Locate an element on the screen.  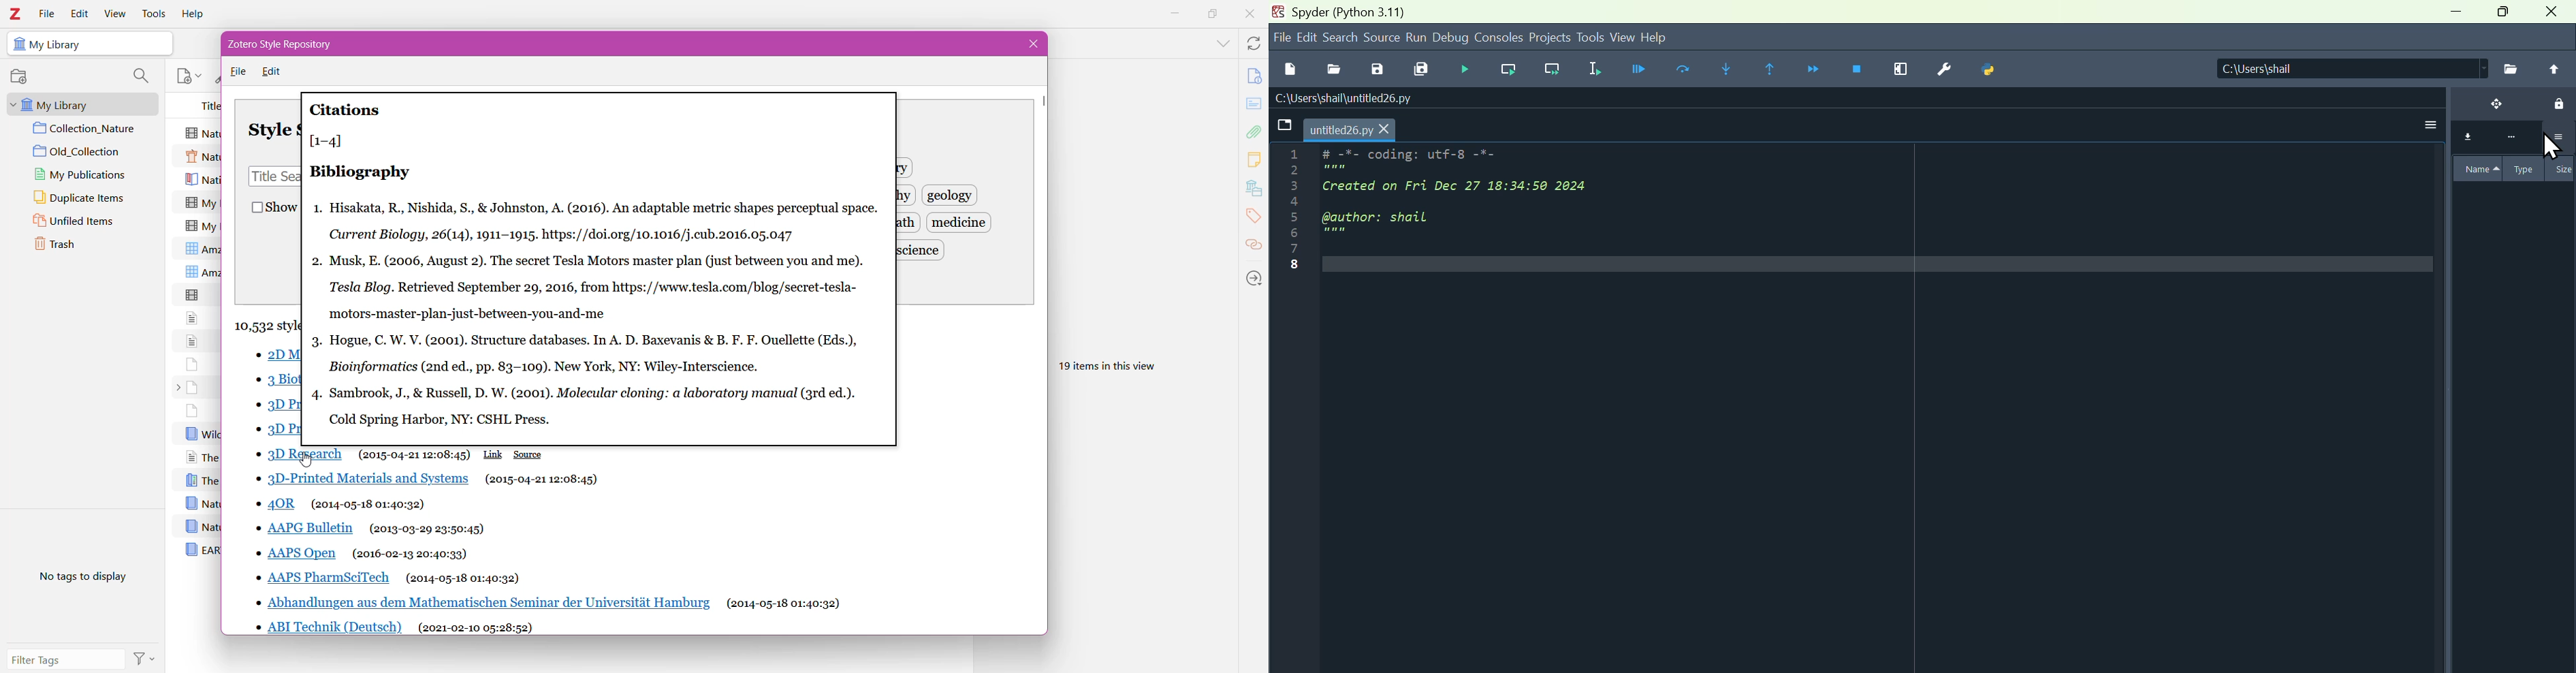
Run selection is located at coordinates (1595, 67).